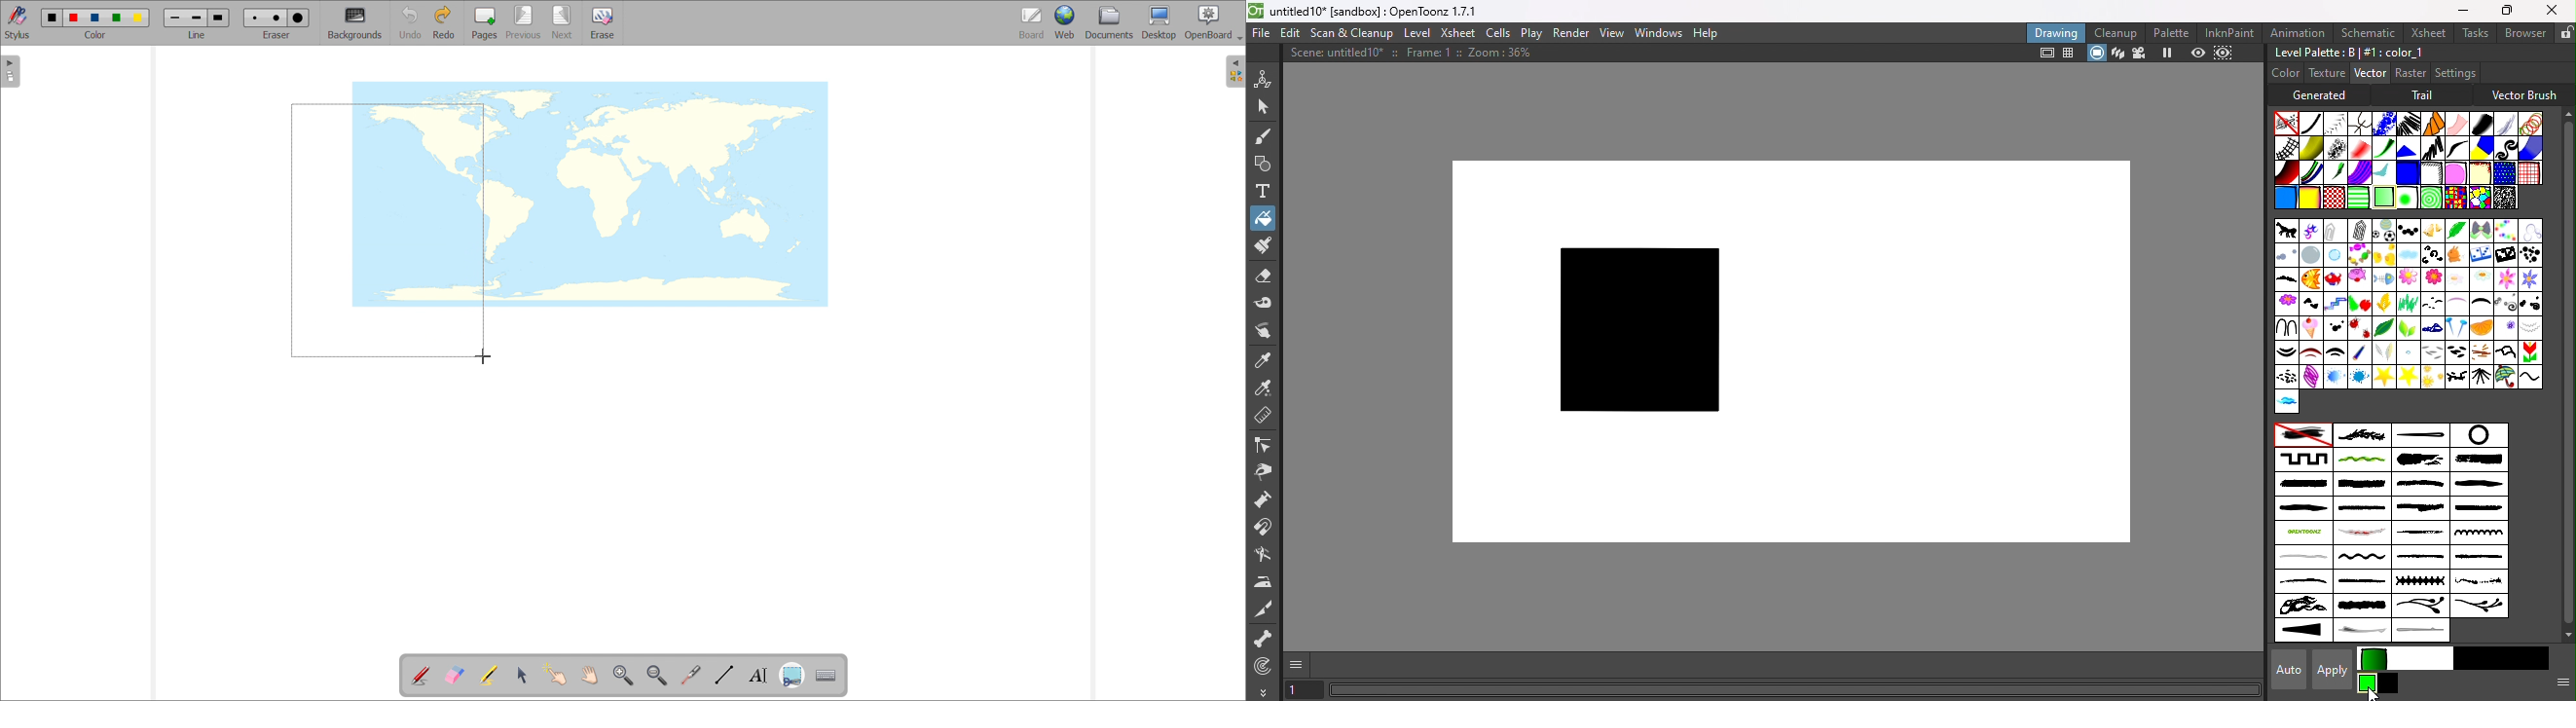 The height and width of the screenshot is (728, 2576). What do you see at coordinates (2456, 230) in the screenshot?
I see `big_` at bounding box center [2456, 230].